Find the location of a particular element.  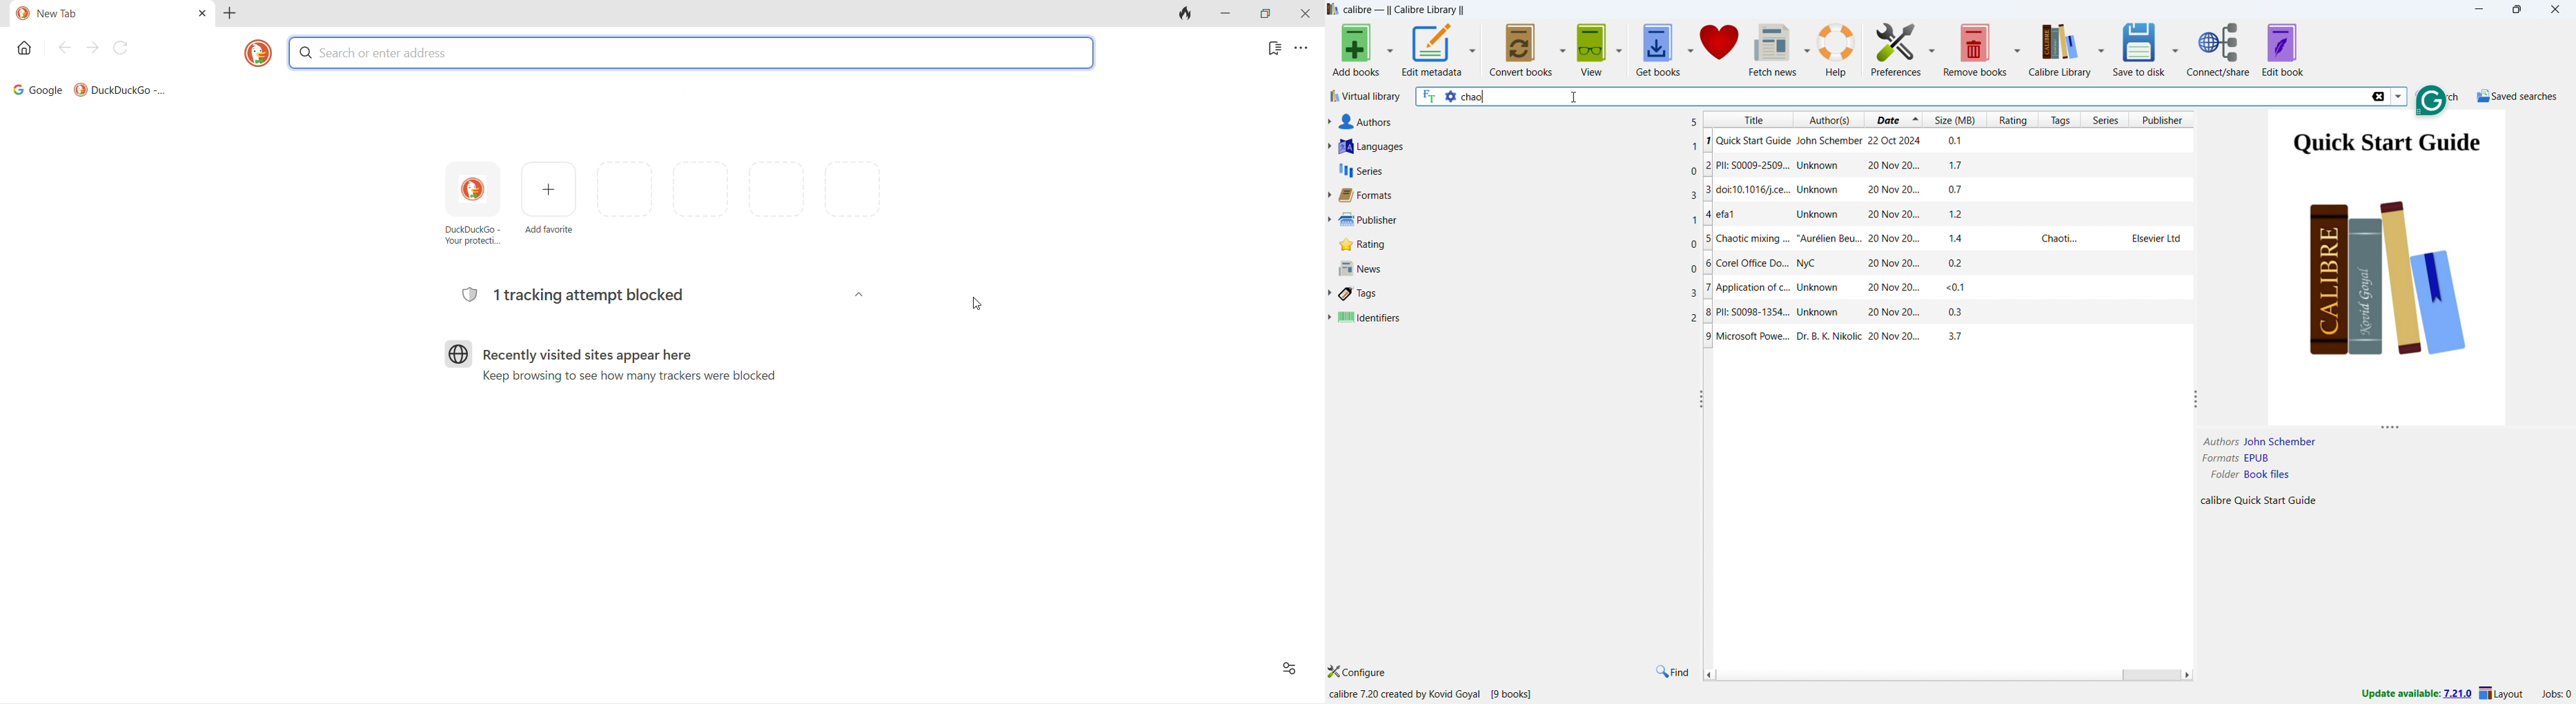

search full text is located at coordinates (1428, 96).